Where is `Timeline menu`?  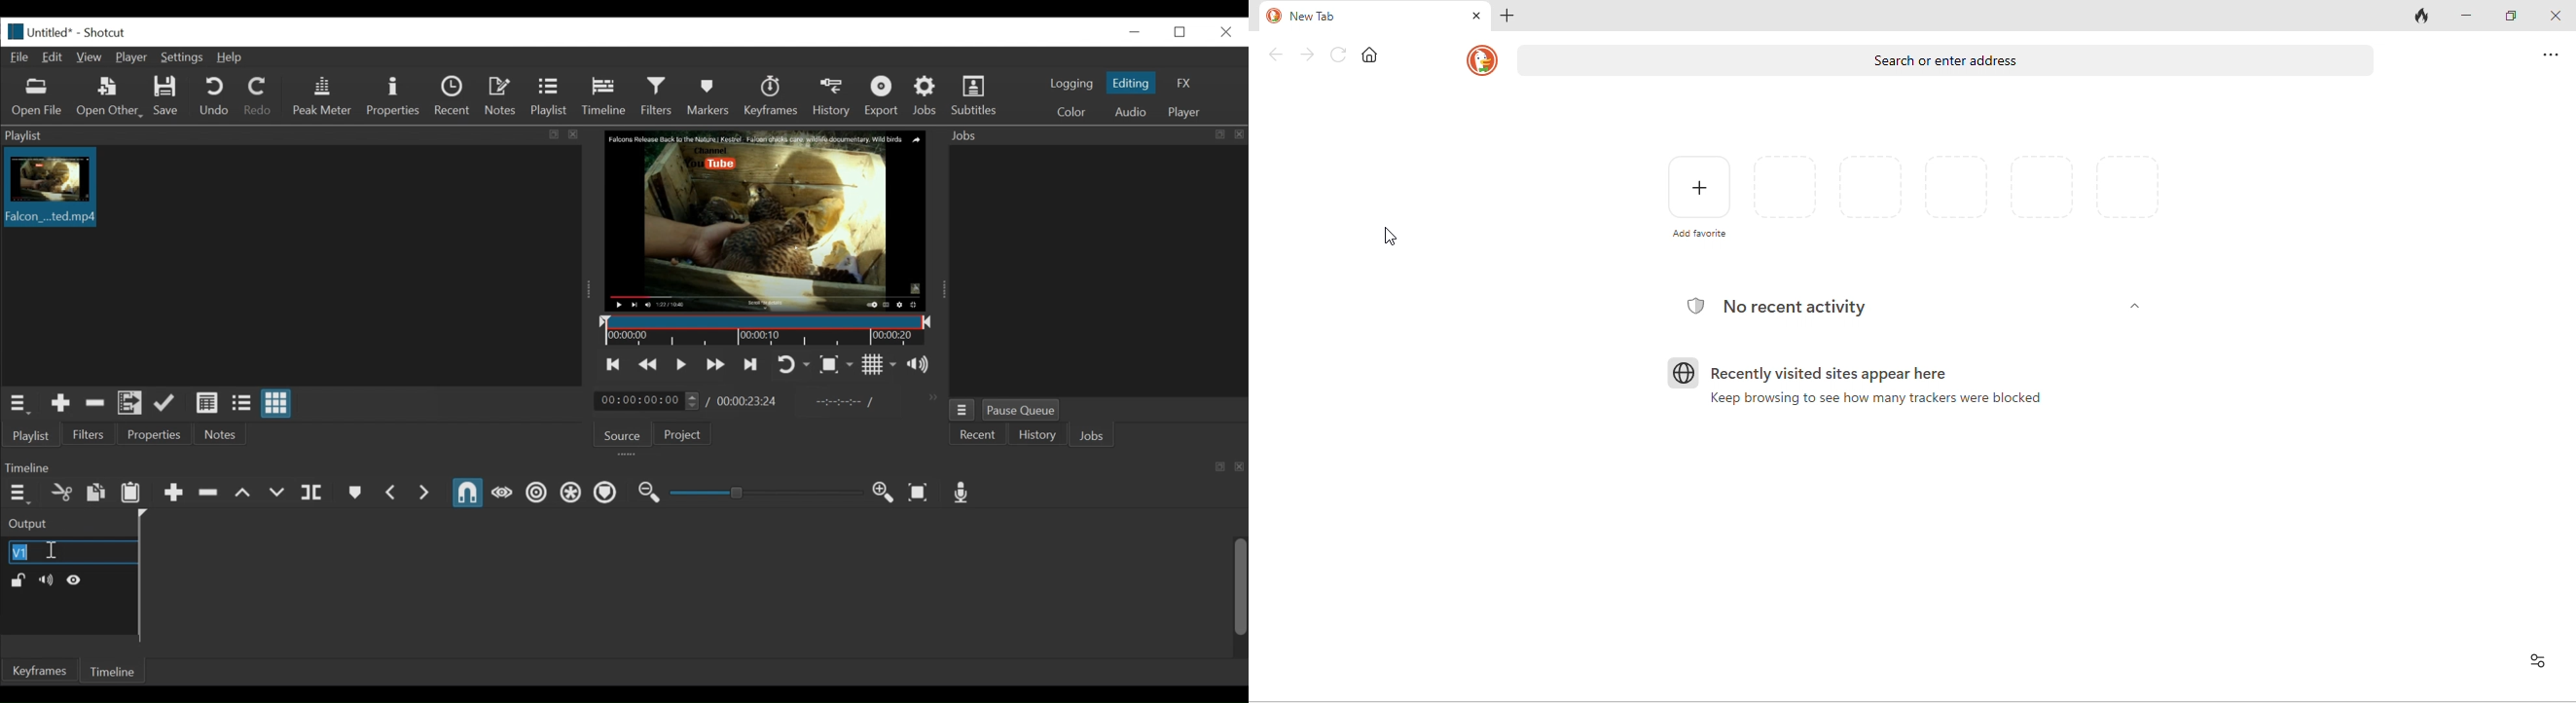
Timeline menu is located at coordinates (16, 494).